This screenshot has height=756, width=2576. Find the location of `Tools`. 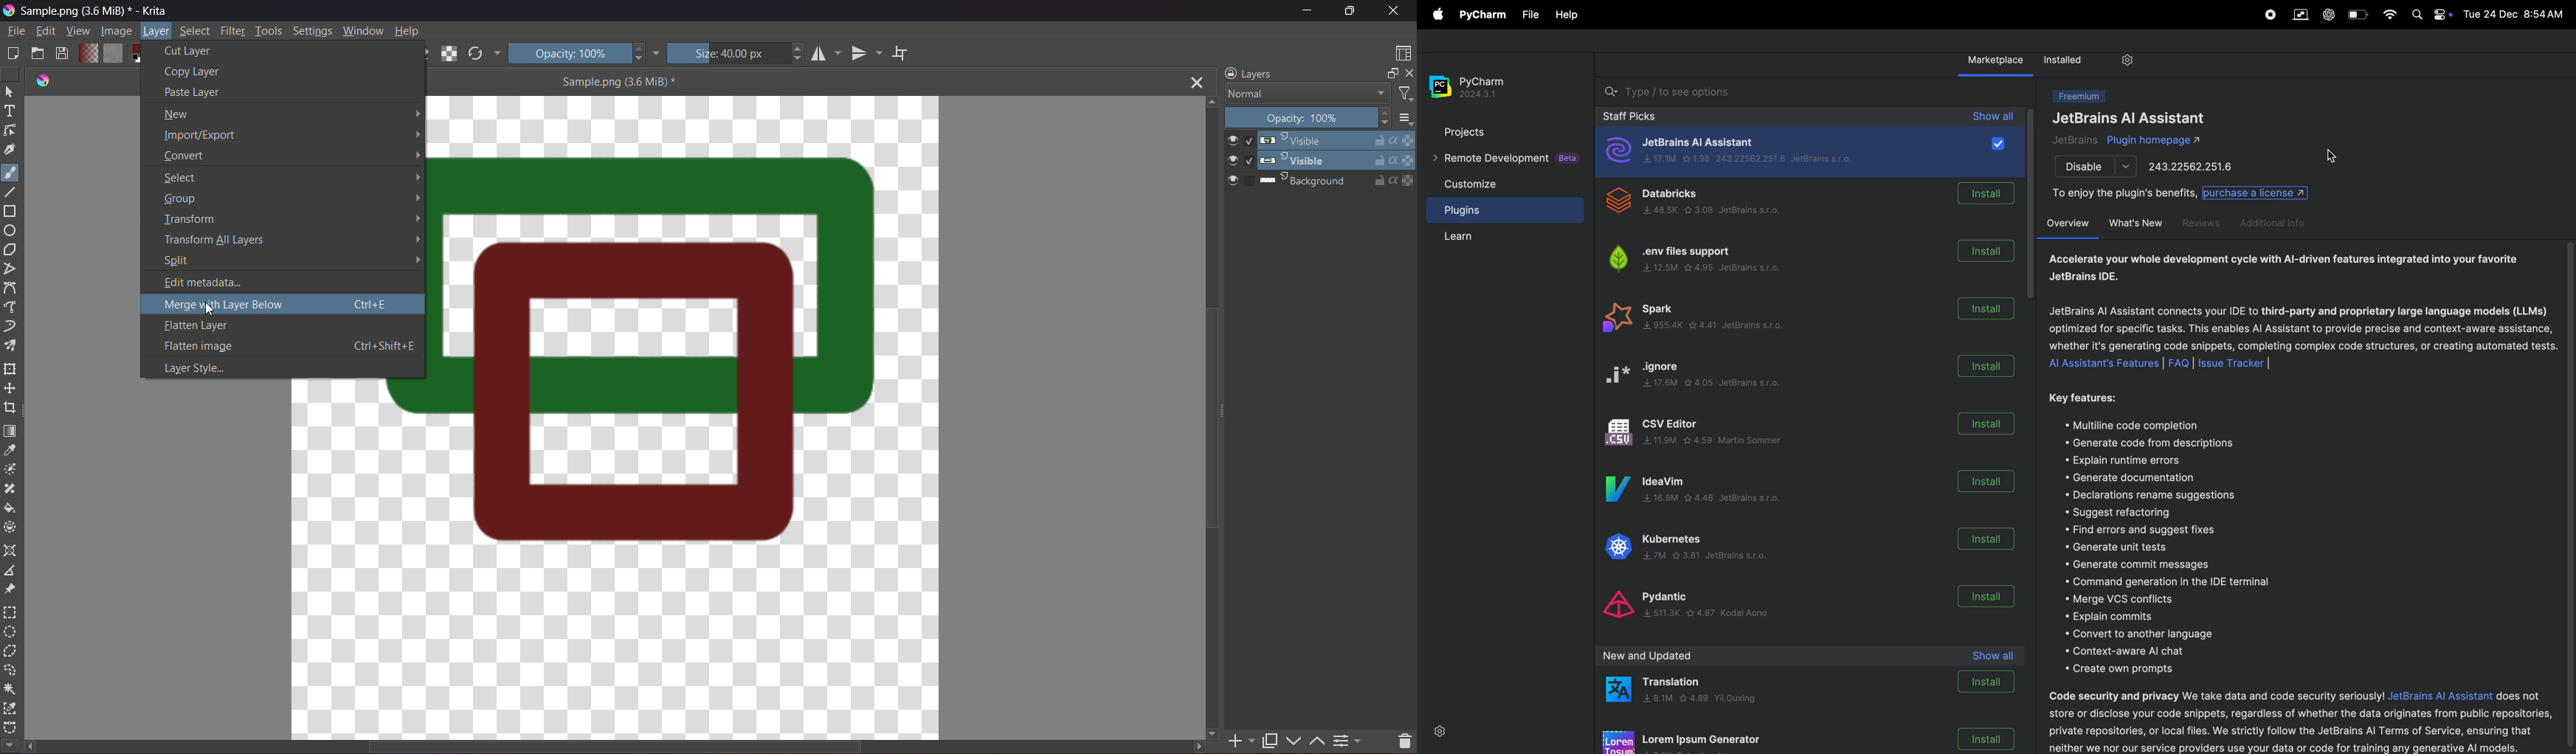

Tools is located at coordinates (269, 30).